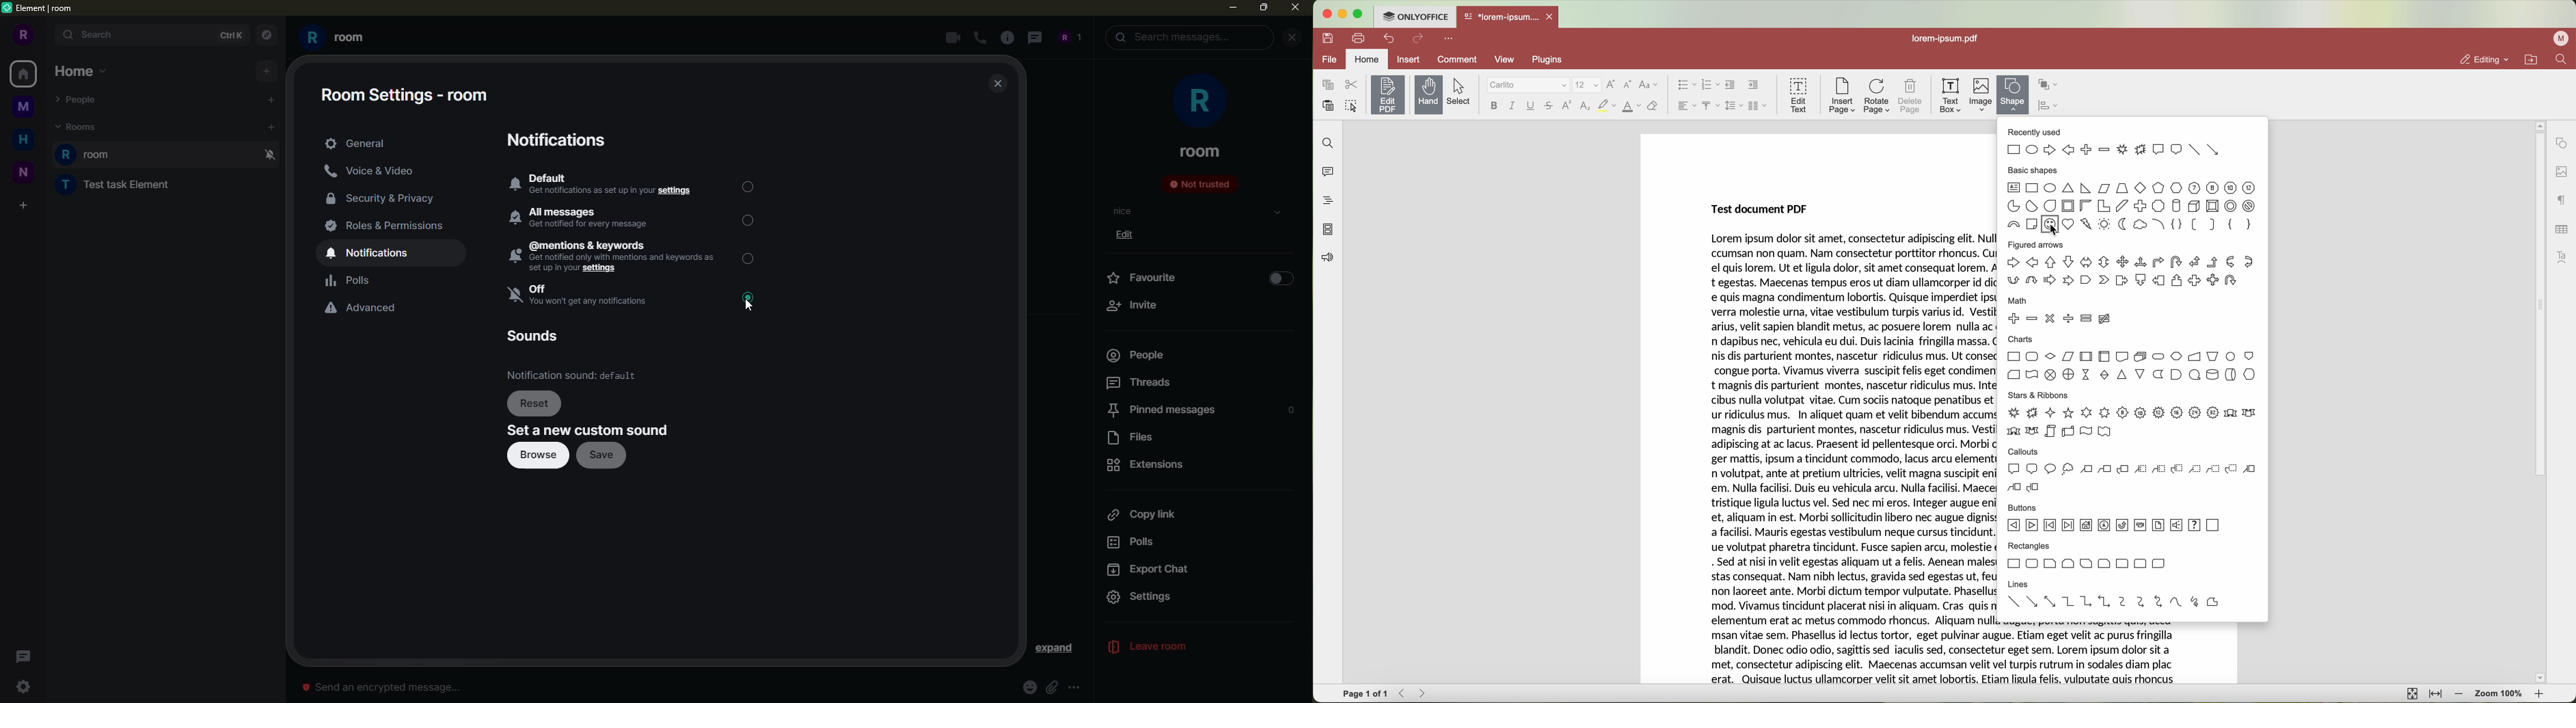 The image size is (2576, 728). I want to click on room, so click(1200, 151).